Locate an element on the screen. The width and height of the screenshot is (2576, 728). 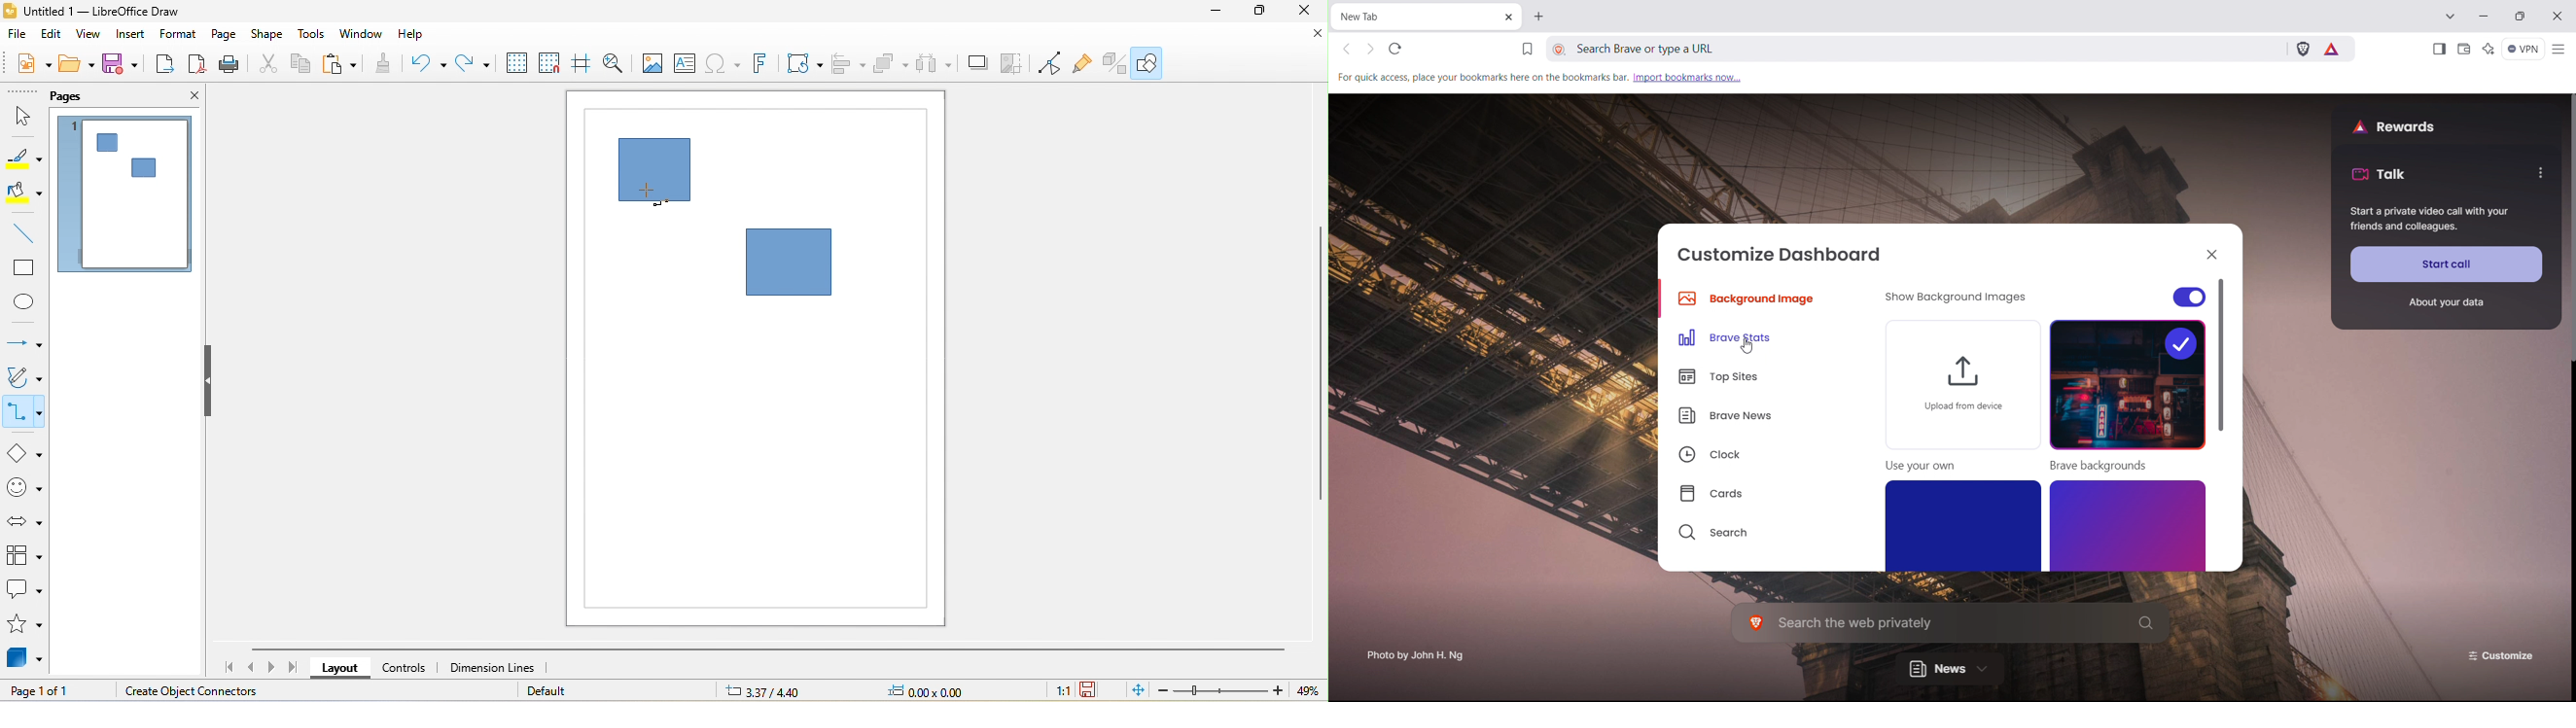
callout shape is located at coordinates (25, 588).